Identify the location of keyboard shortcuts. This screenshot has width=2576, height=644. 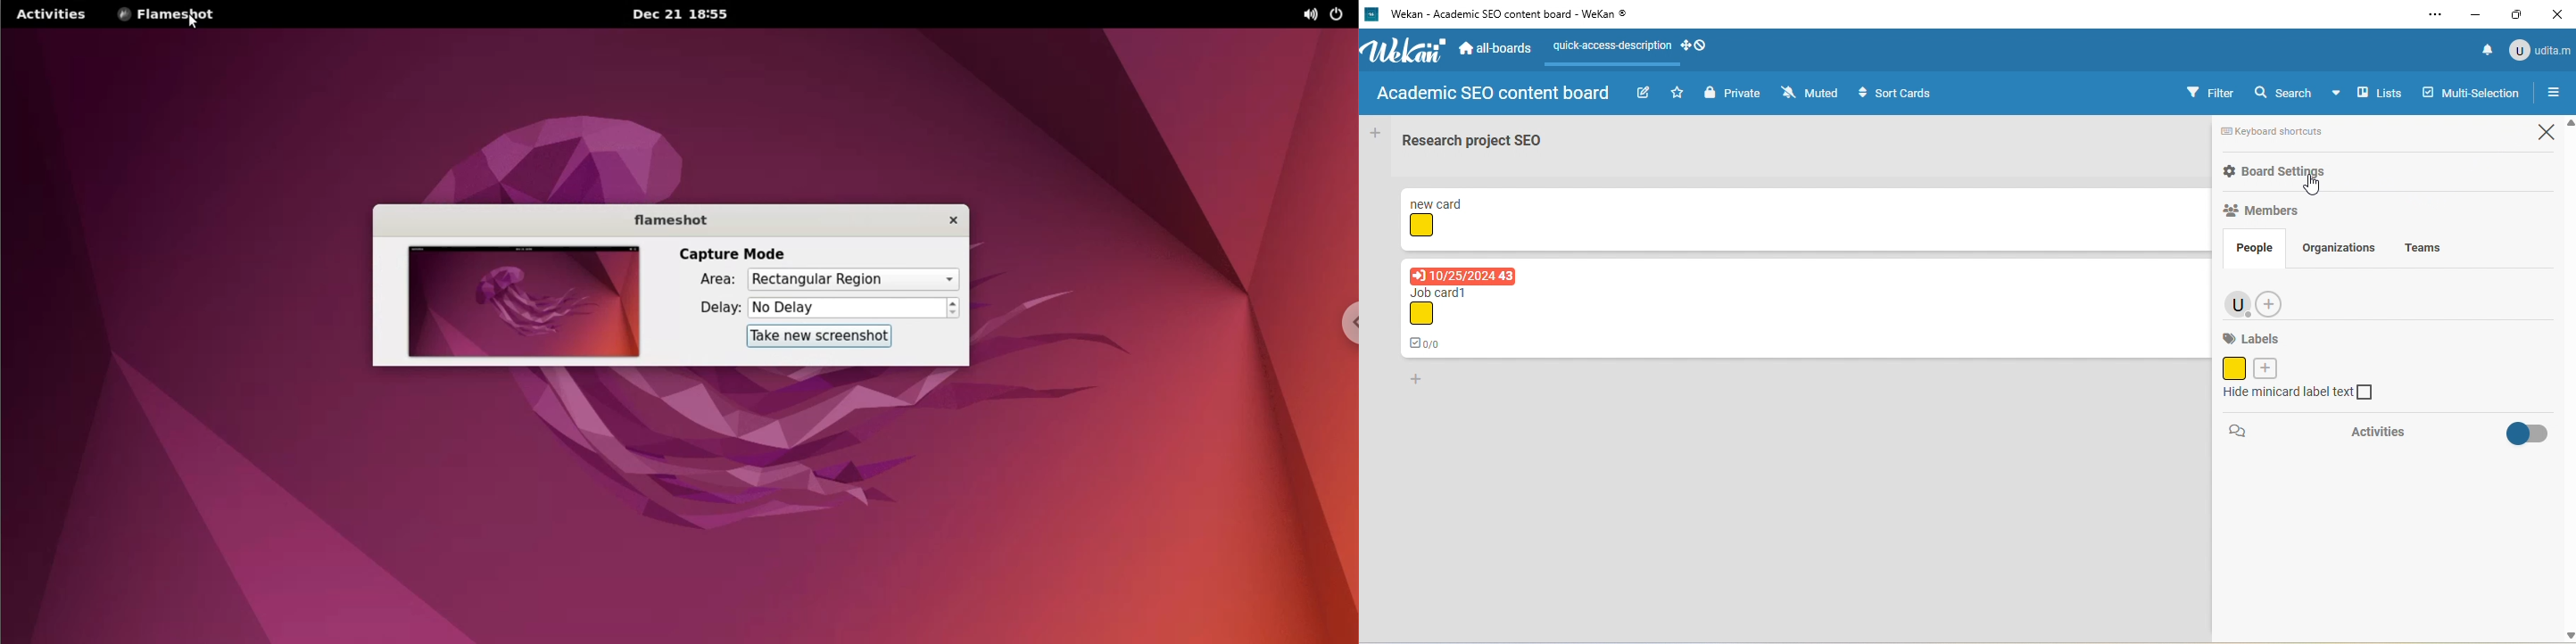
(2275, 135).